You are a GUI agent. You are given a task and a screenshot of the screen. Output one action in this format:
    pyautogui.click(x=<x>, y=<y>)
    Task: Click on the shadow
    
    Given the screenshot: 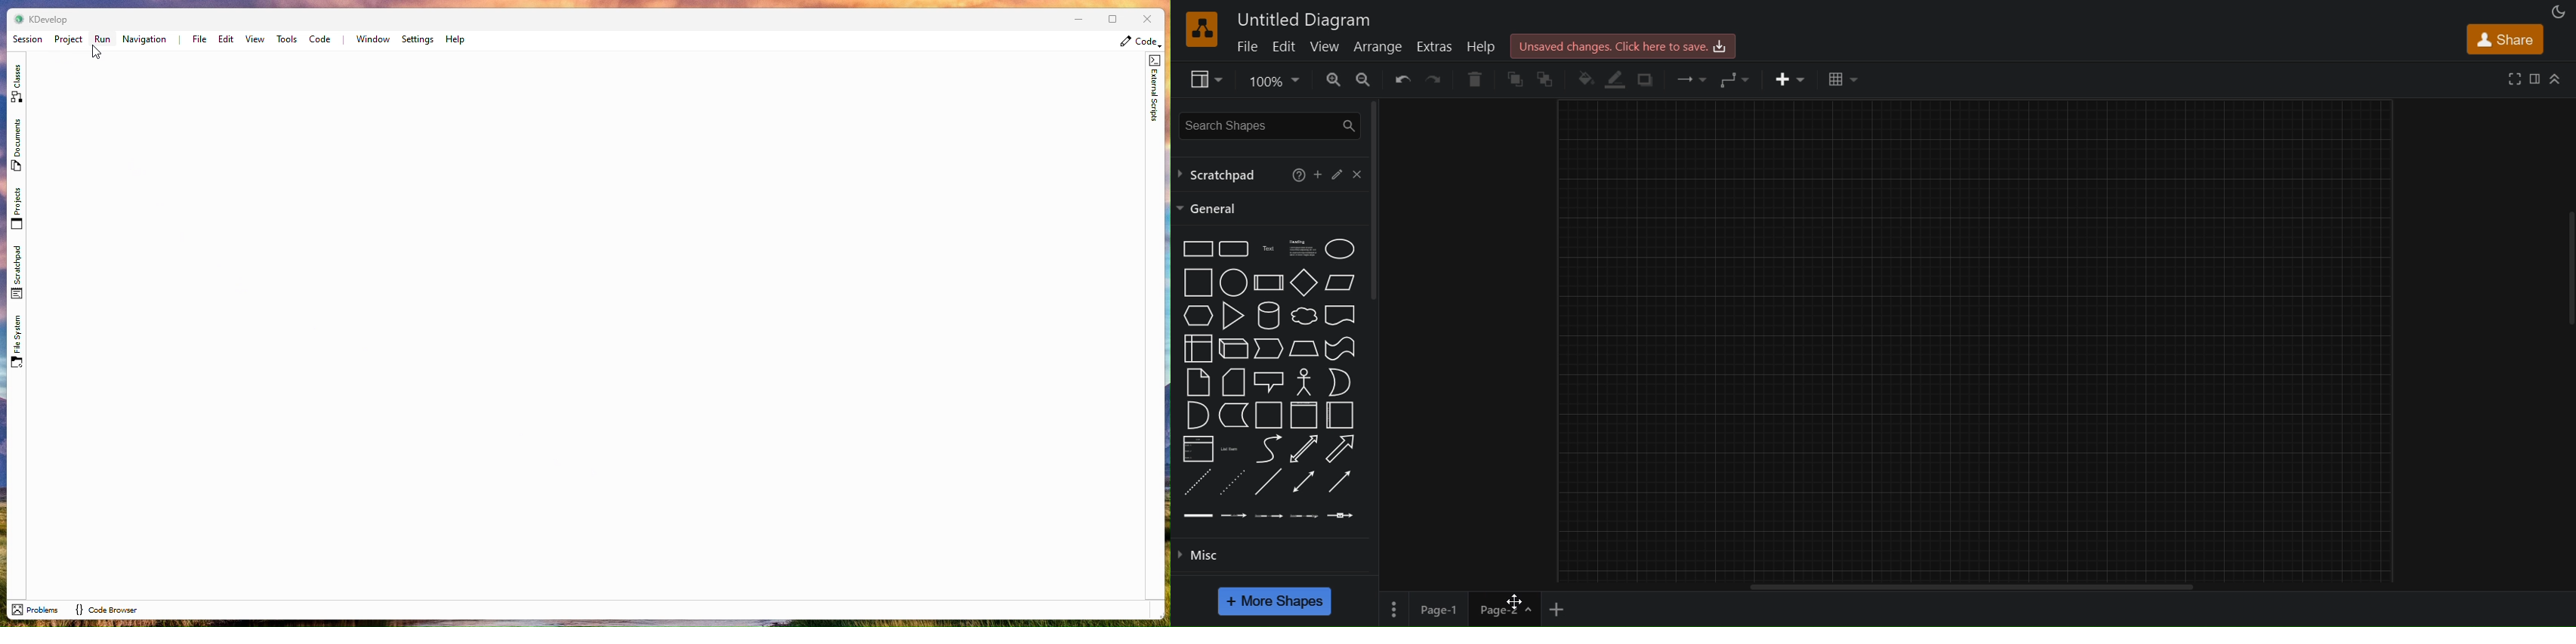 What is the action you would take?
    pyautogui.click(x=1647, y=80)
    